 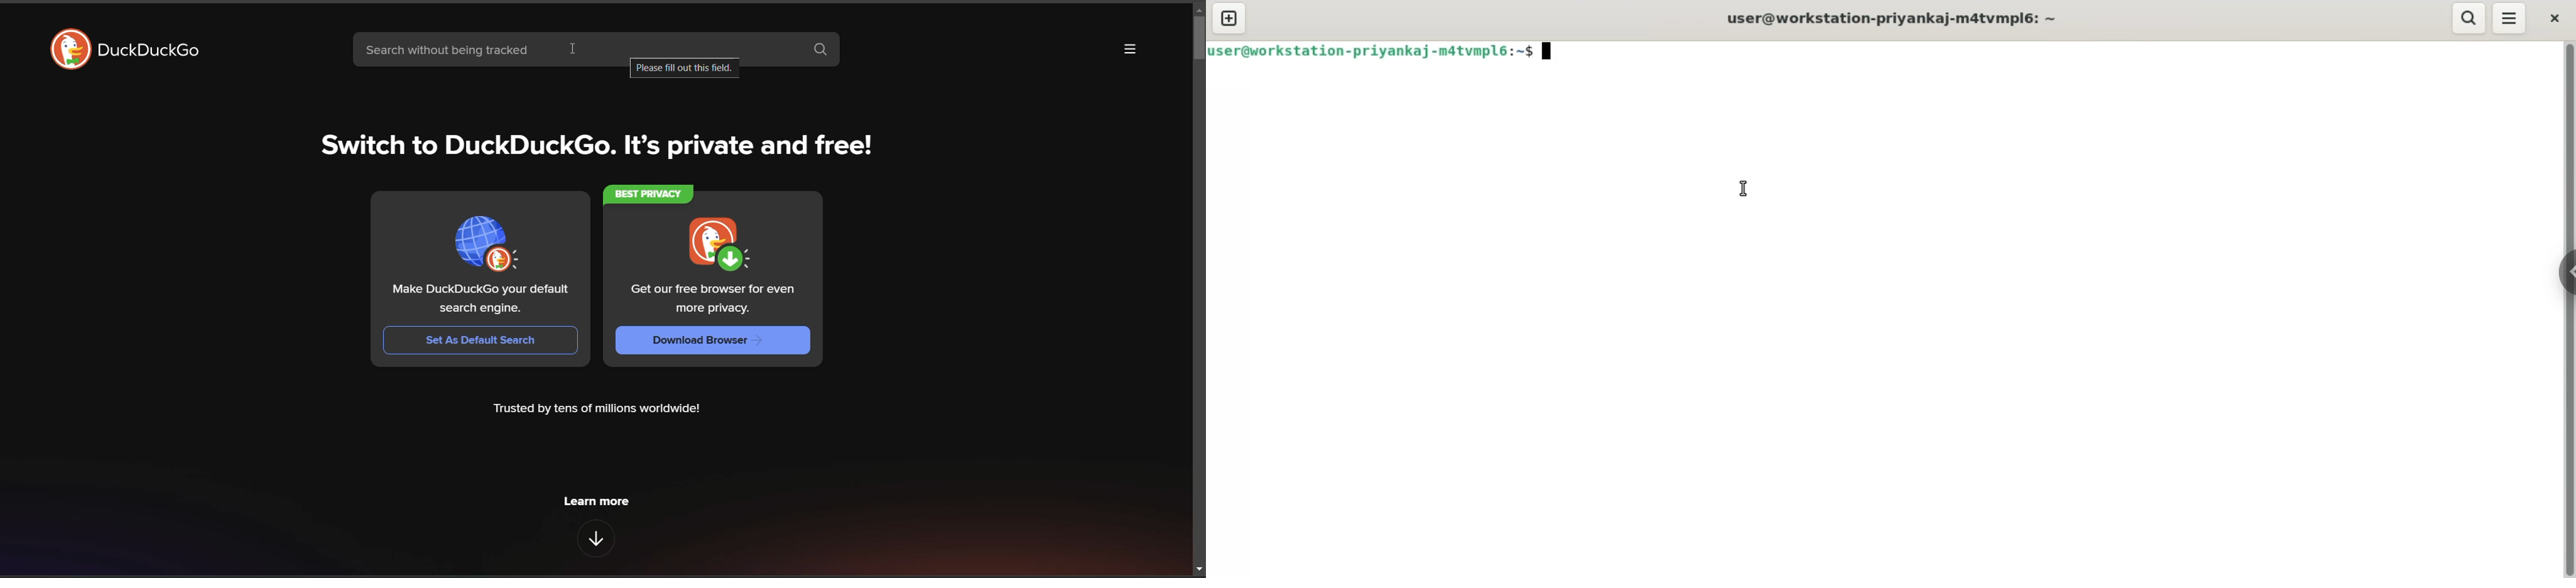 I want to click on cursor, so click(x=1745, y=187).